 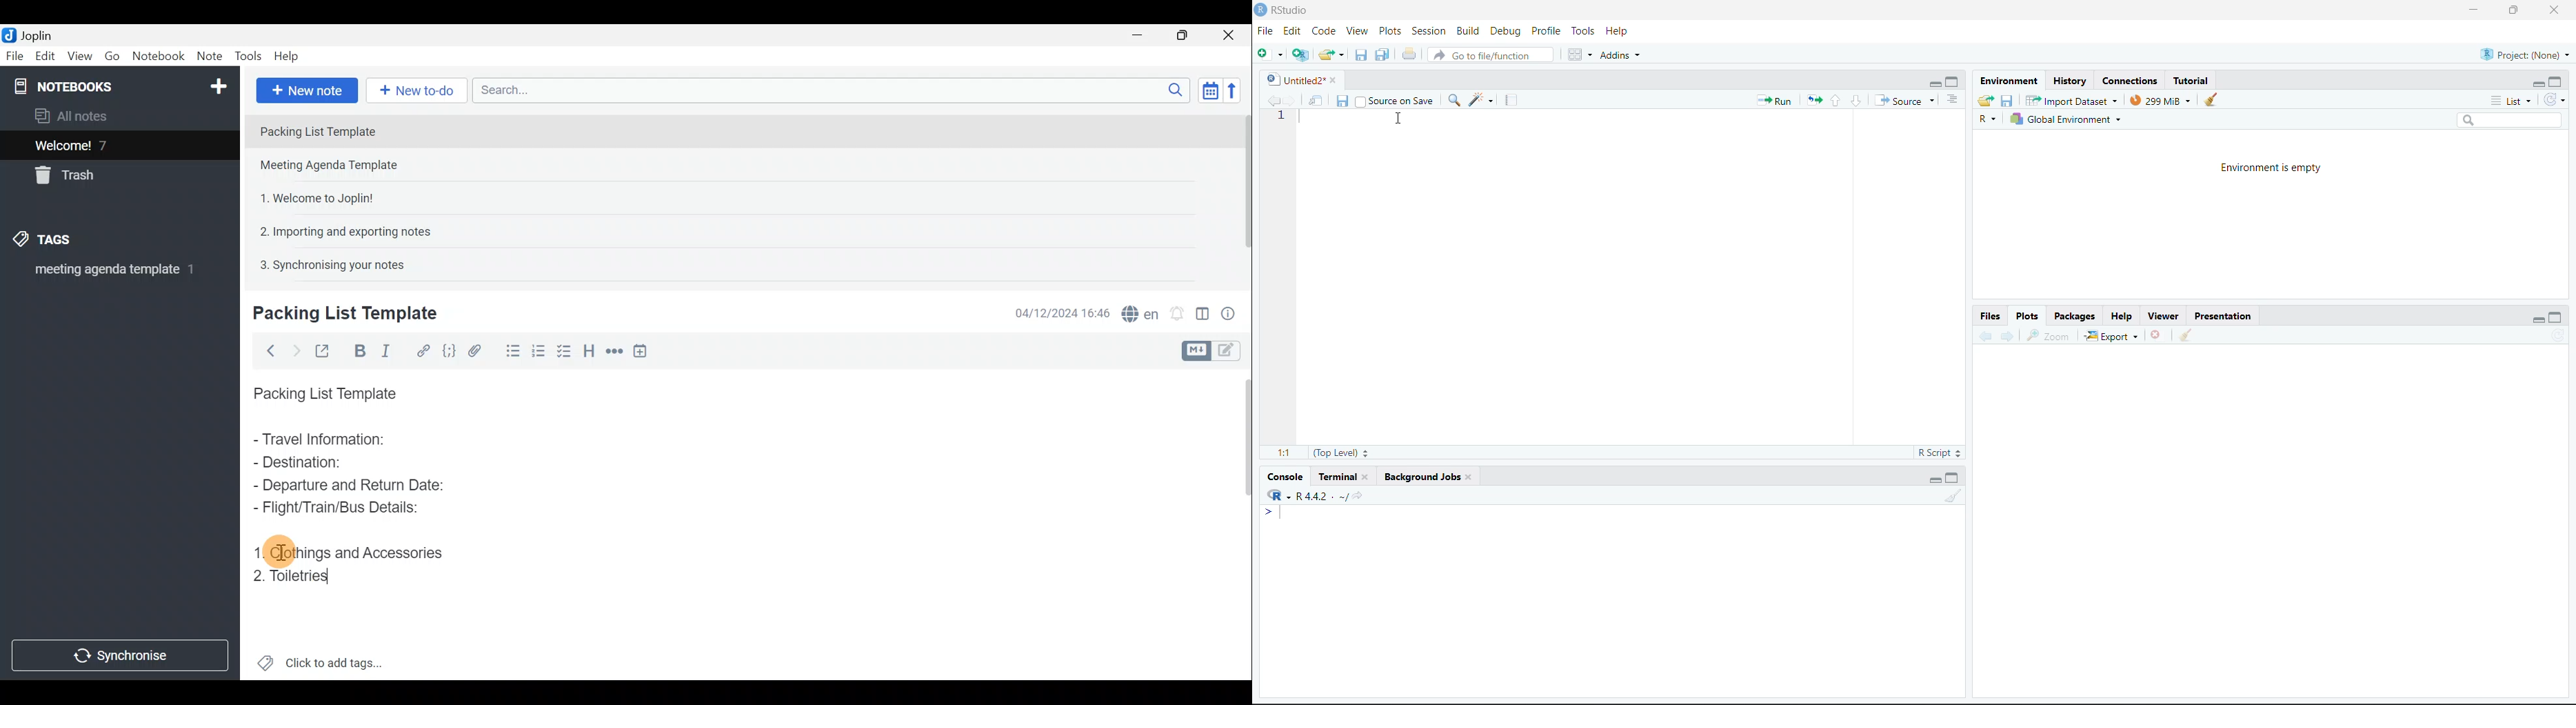 I want to click on Go, so click(x=113, y=56).